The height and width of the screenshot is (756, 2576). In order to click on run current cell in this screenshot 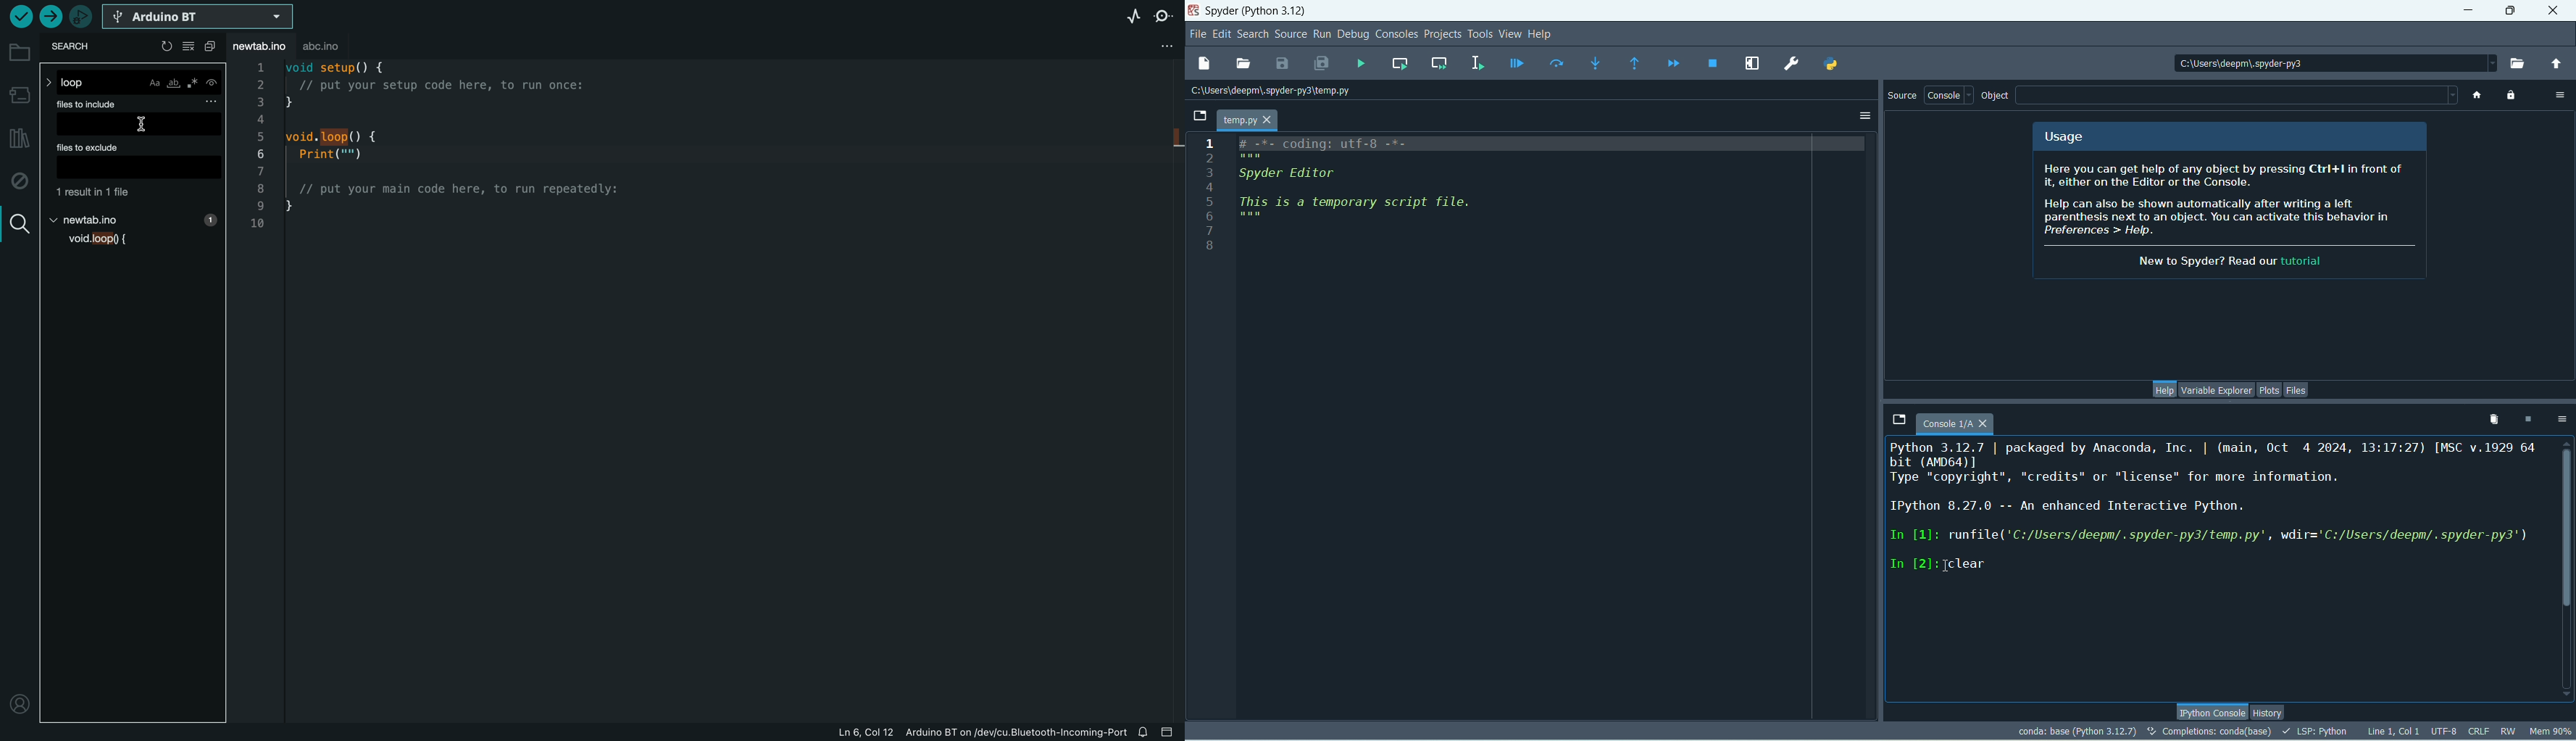, I will do `click(1399, 65)`.